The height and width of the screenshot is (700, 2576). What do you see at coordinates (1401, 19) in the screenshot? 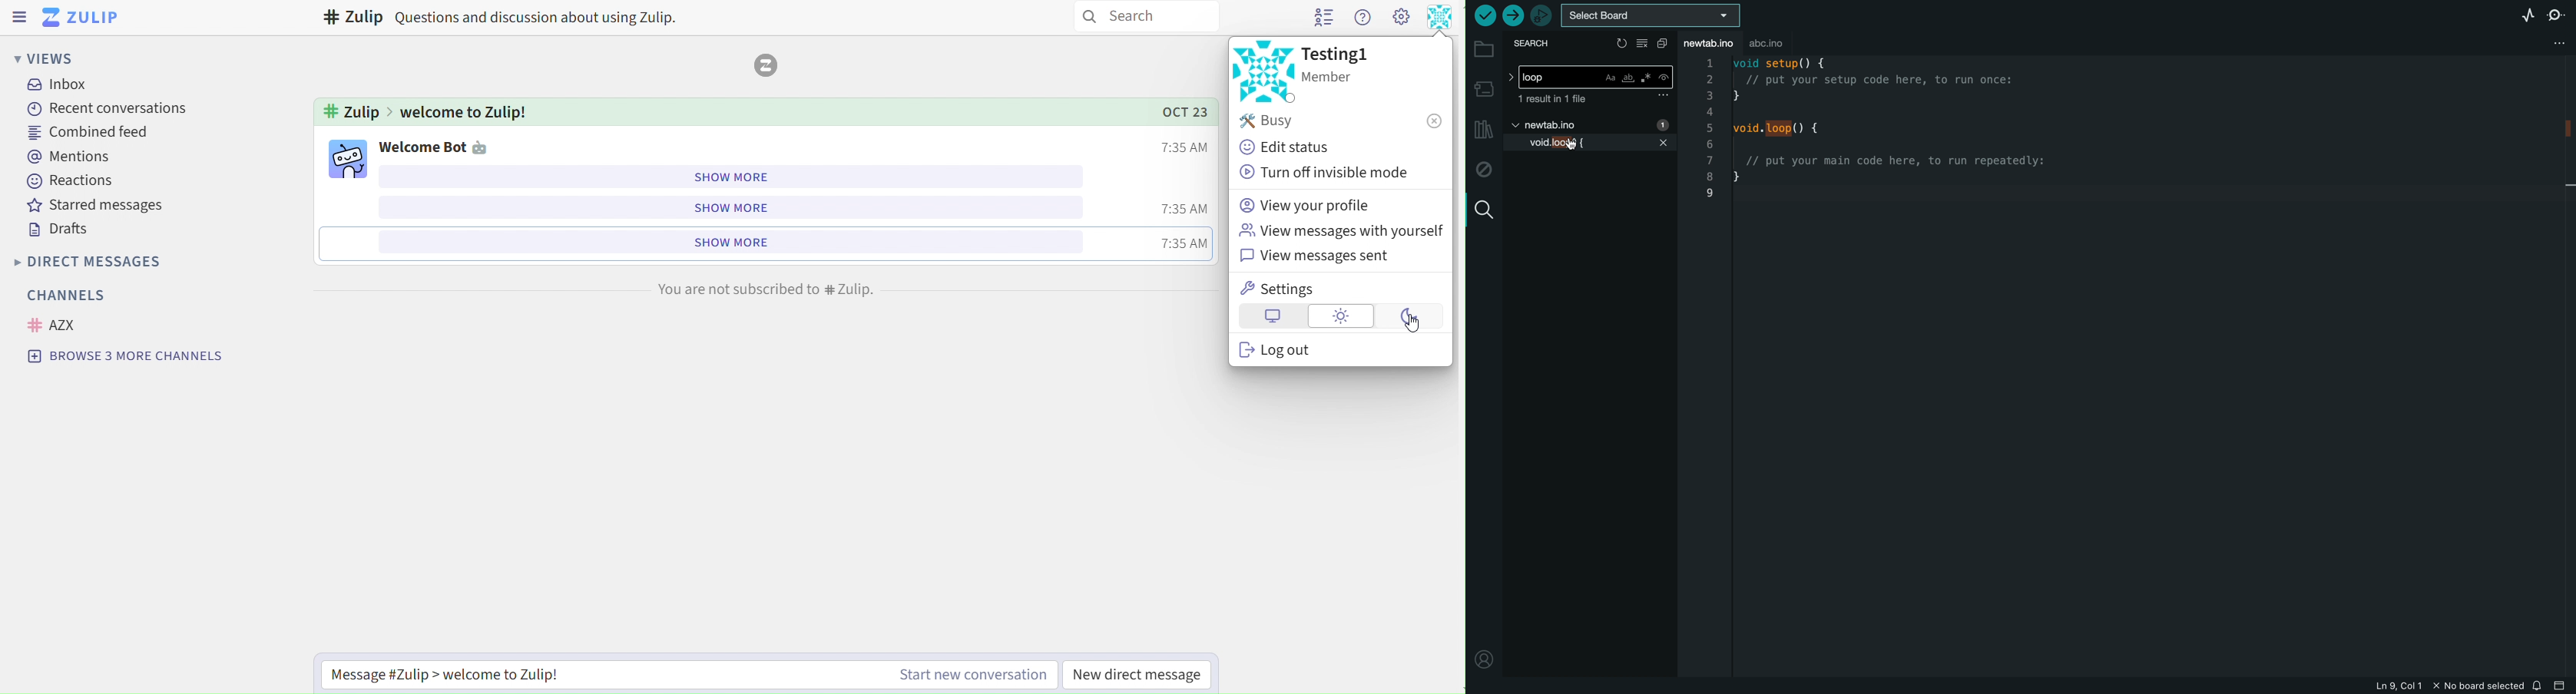
I see `setting` at bounding box center [1401, 19].